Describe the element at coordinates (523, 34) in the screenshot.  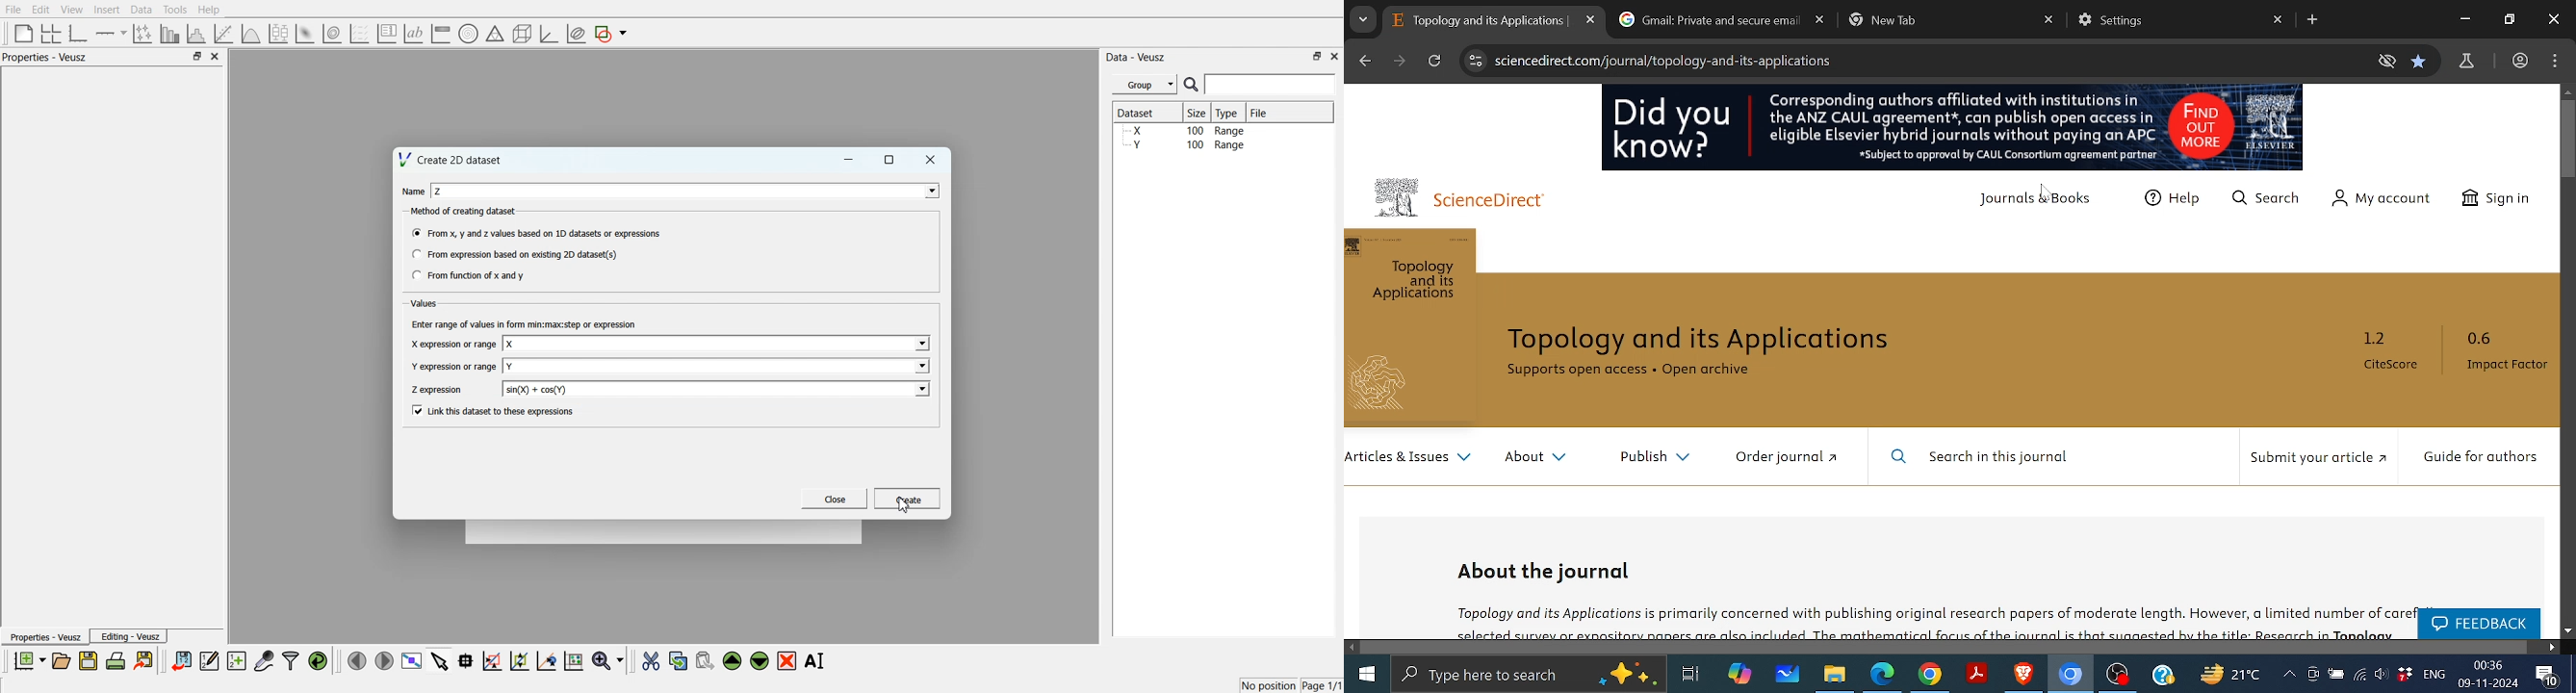
I see `3D Scene` at that location.